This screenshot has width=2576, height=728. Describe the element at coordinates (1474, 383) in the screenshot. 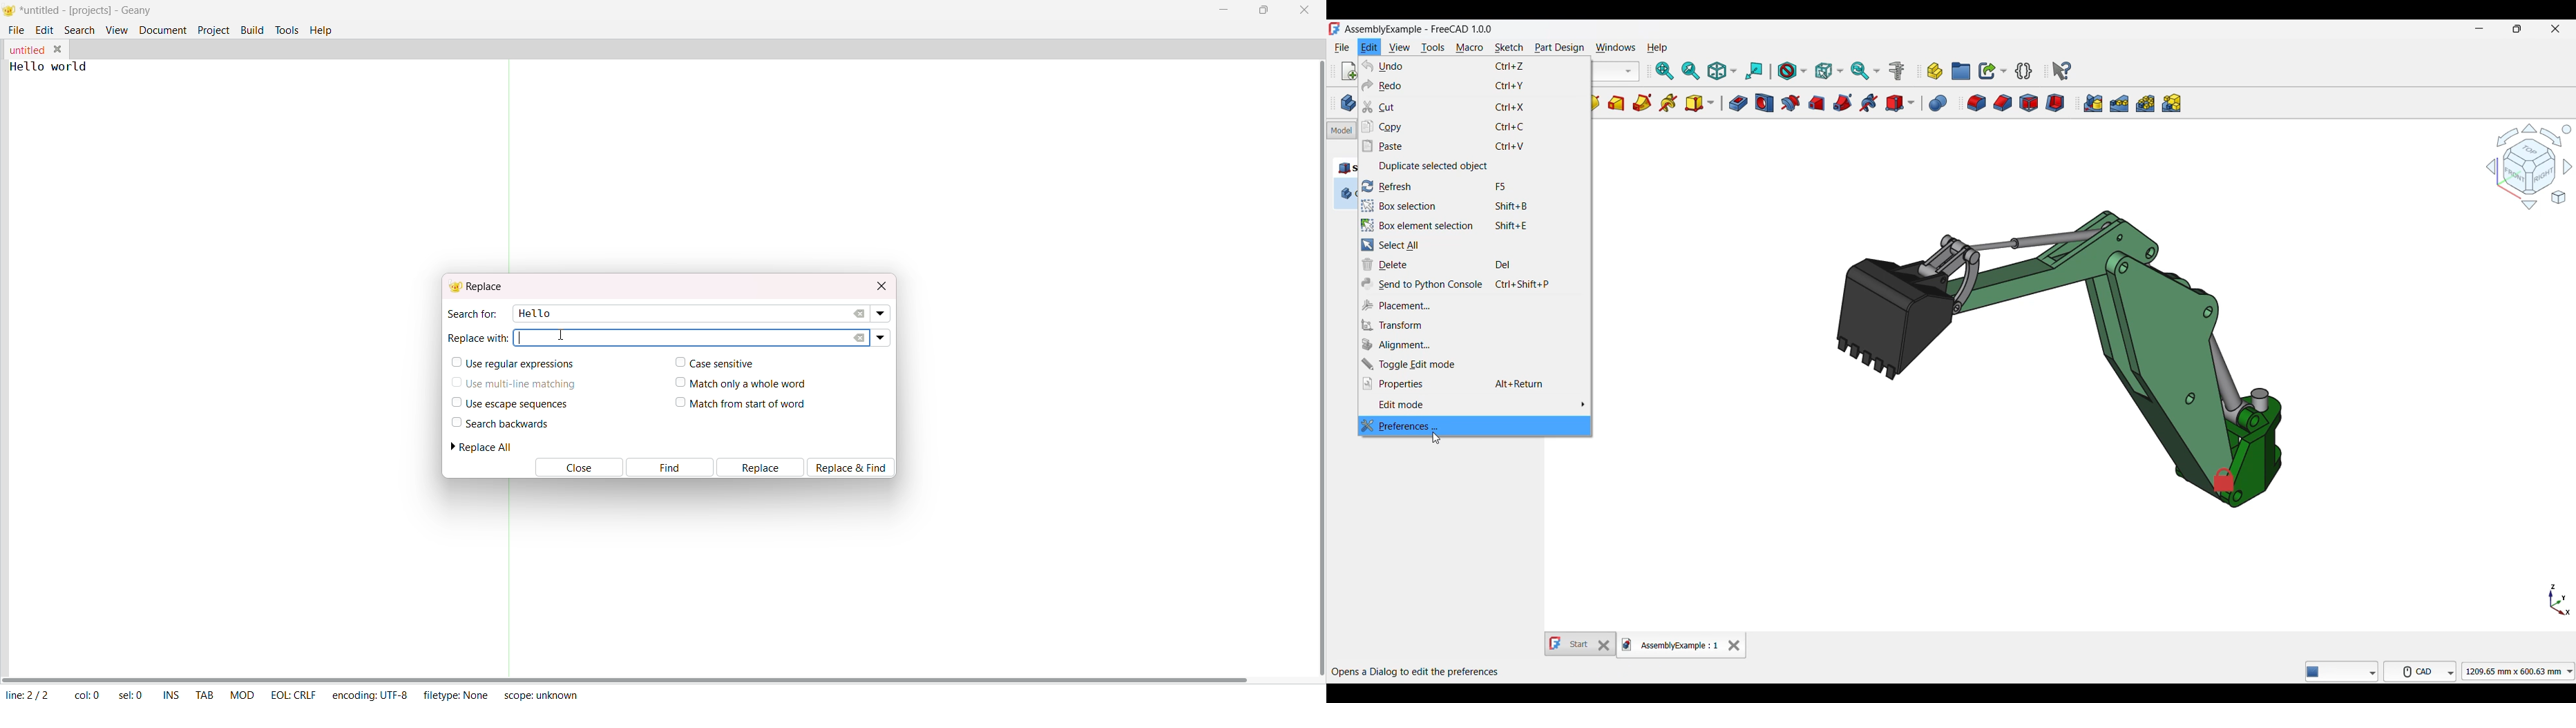

I see `Properties` at that location.